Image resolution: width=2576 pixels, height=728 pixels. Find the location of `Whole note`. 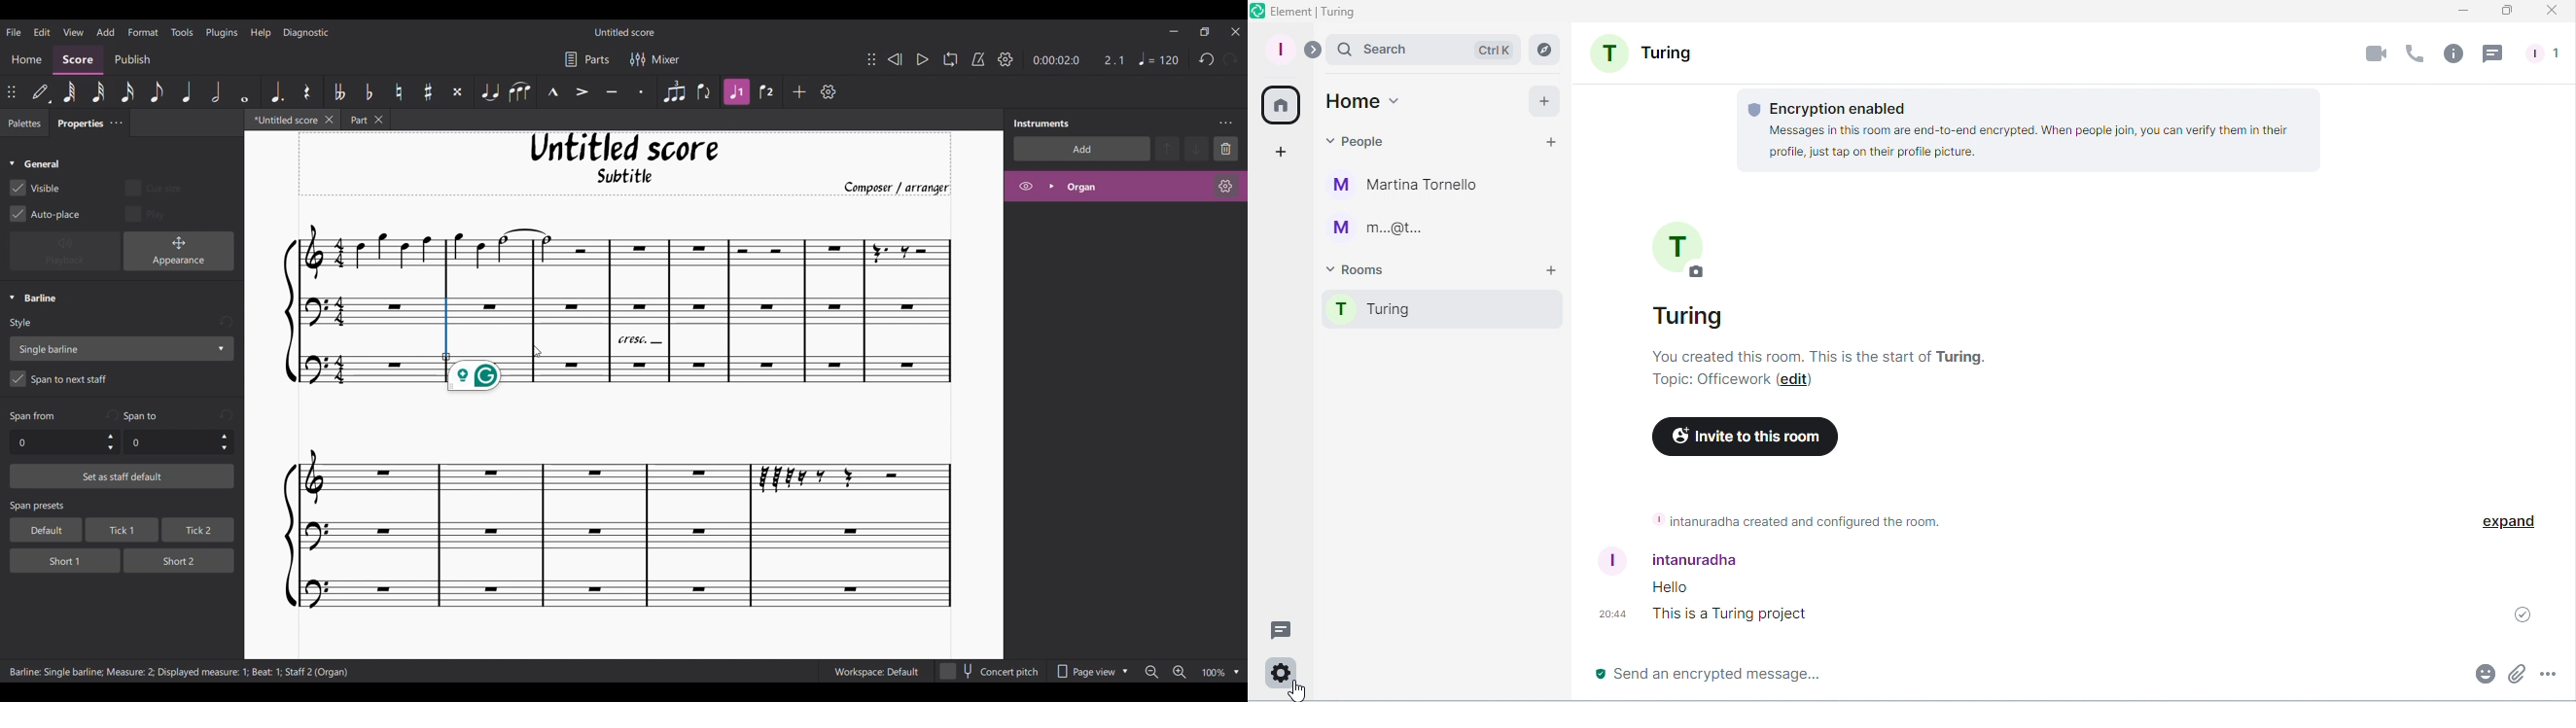

Whole note is located at coordinates (246, 91).